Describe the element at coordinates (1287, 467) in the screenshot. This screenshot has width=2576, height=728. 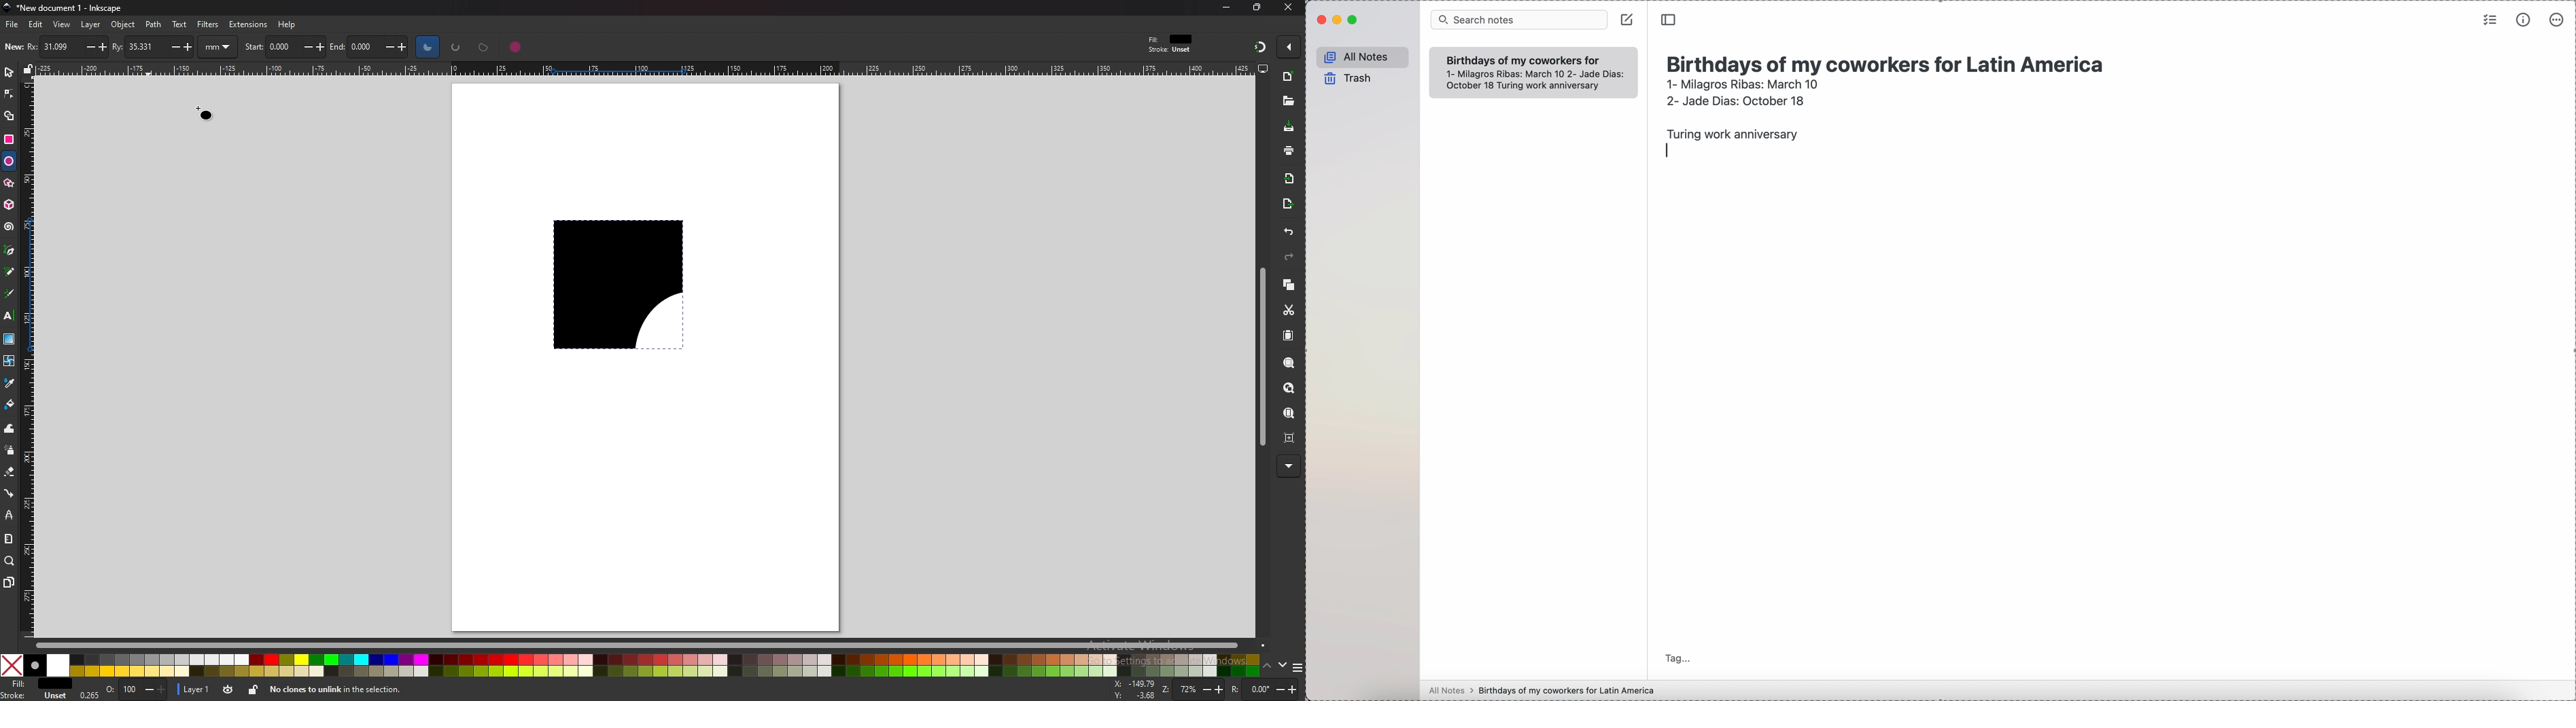
I see `more` at that location.